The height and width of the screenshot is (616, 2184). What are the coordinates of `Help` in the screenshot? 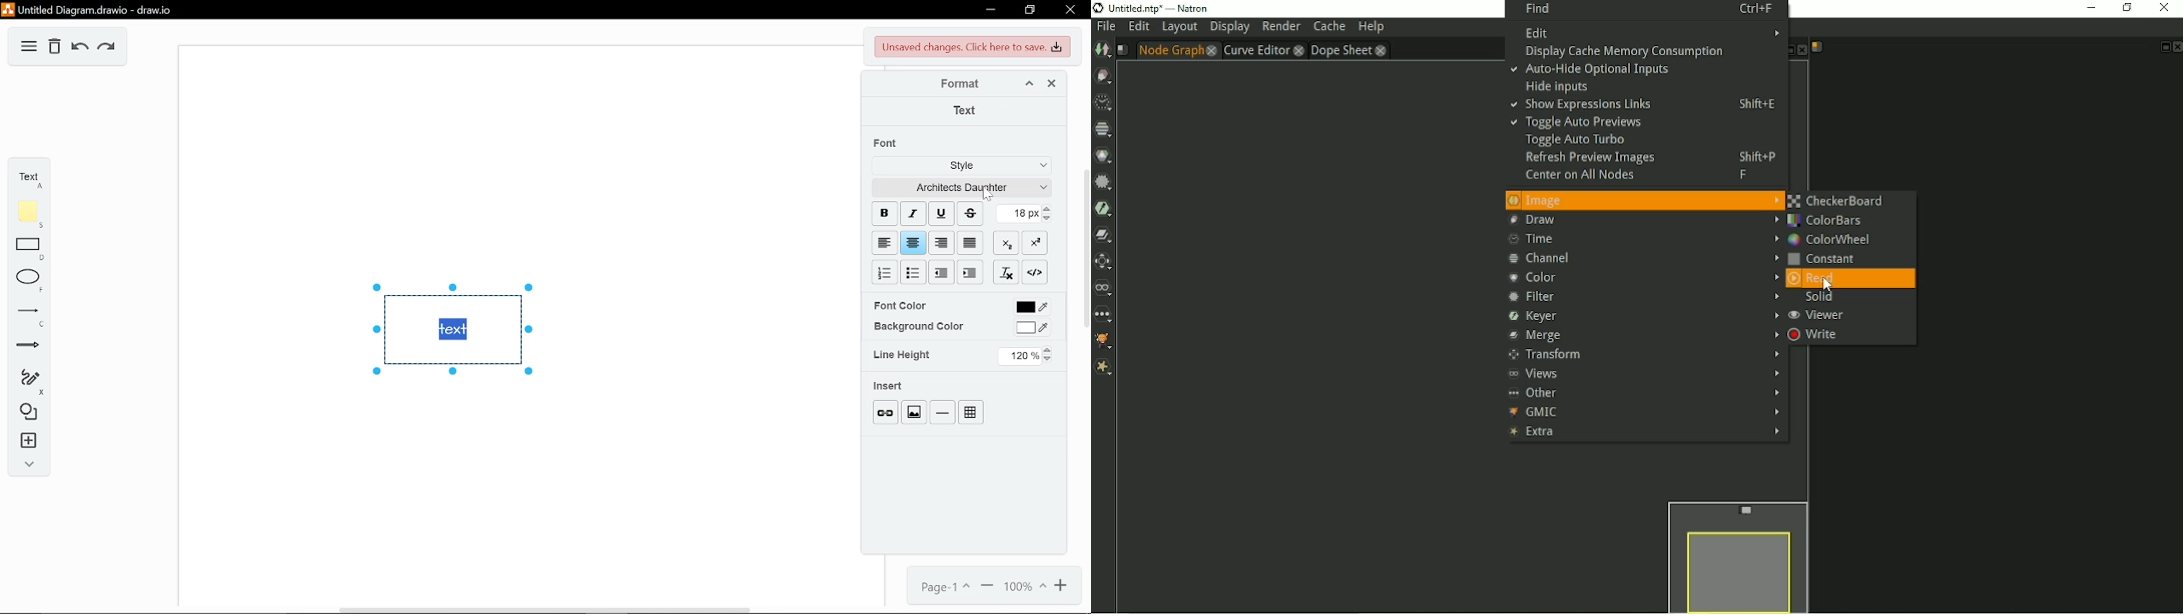 It's located at (1370, 27).